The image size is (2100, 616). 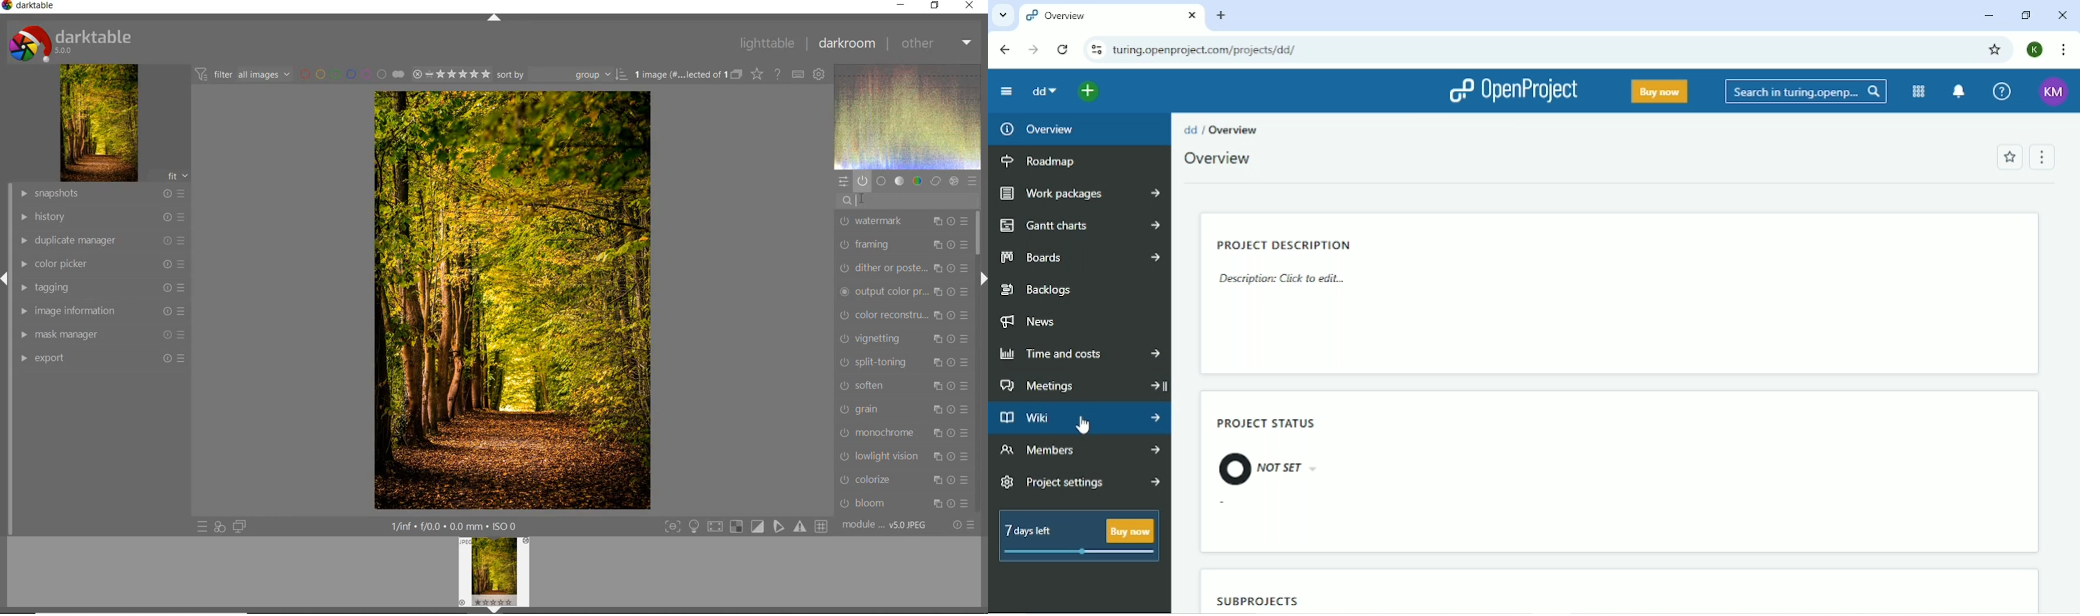 What do you see at coordinates (75, 42) in the screenshot?
I see `system logo or name` at bounding box center [75, 42].